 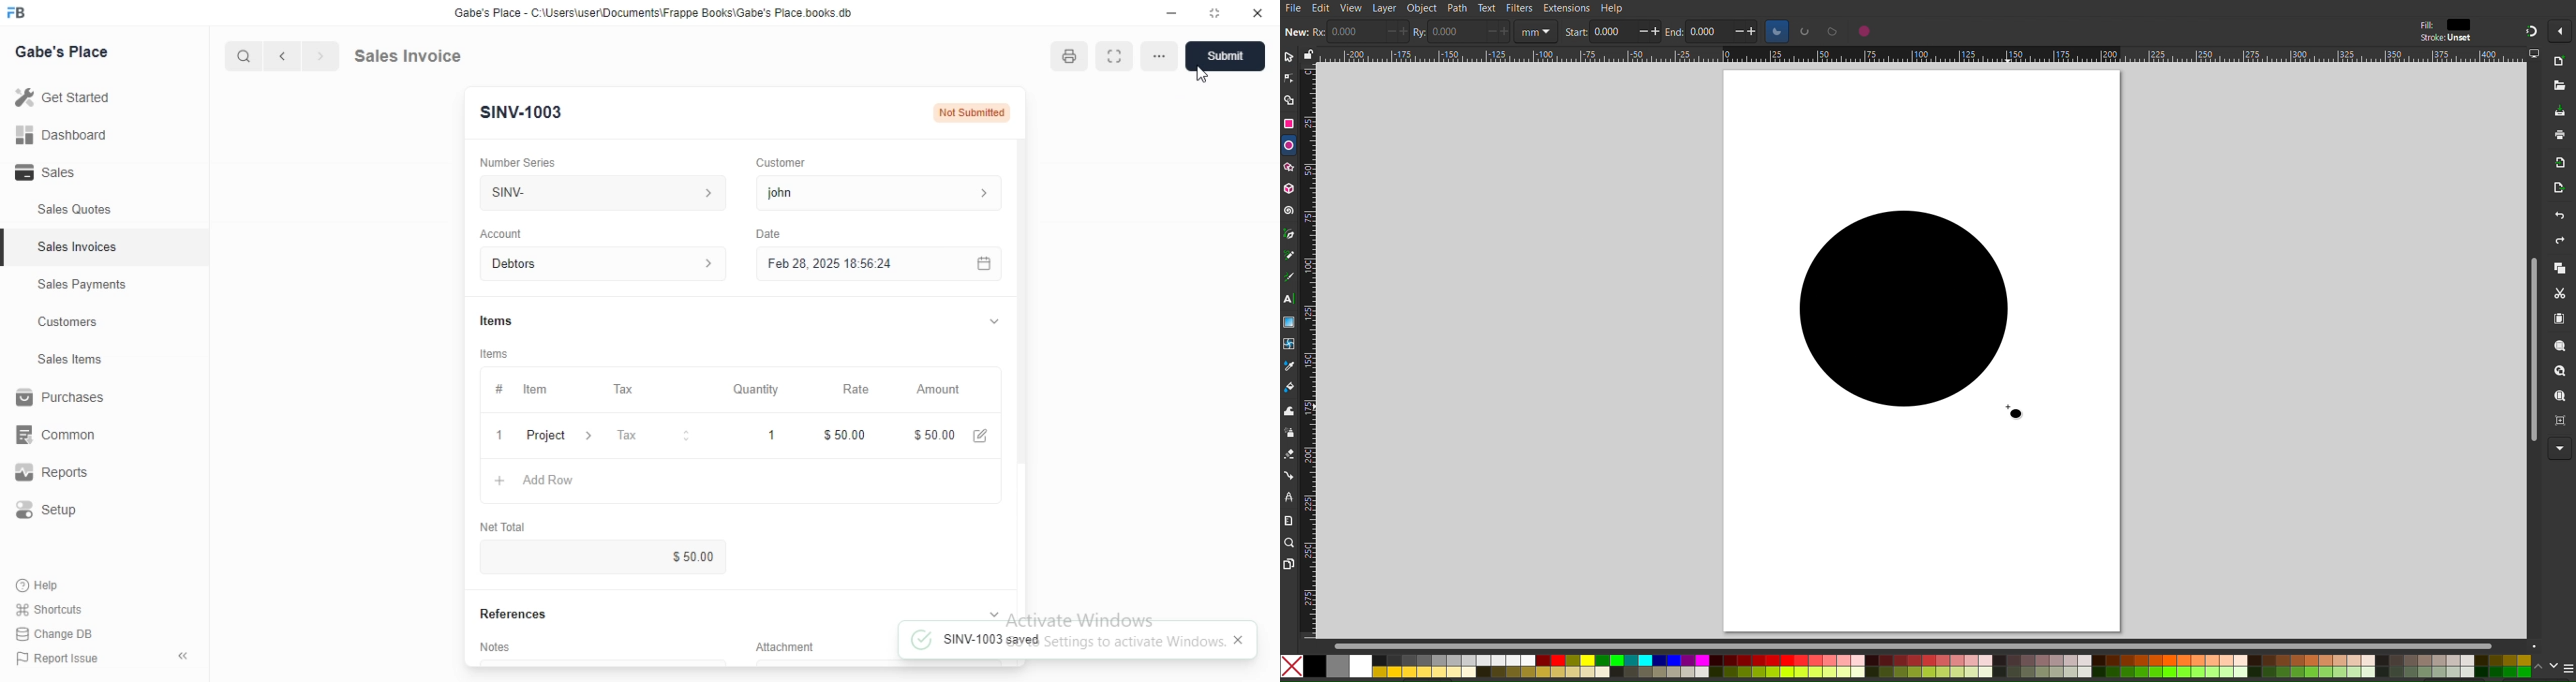 I want to click on Gabe's Place, so click(x=66, y=50).